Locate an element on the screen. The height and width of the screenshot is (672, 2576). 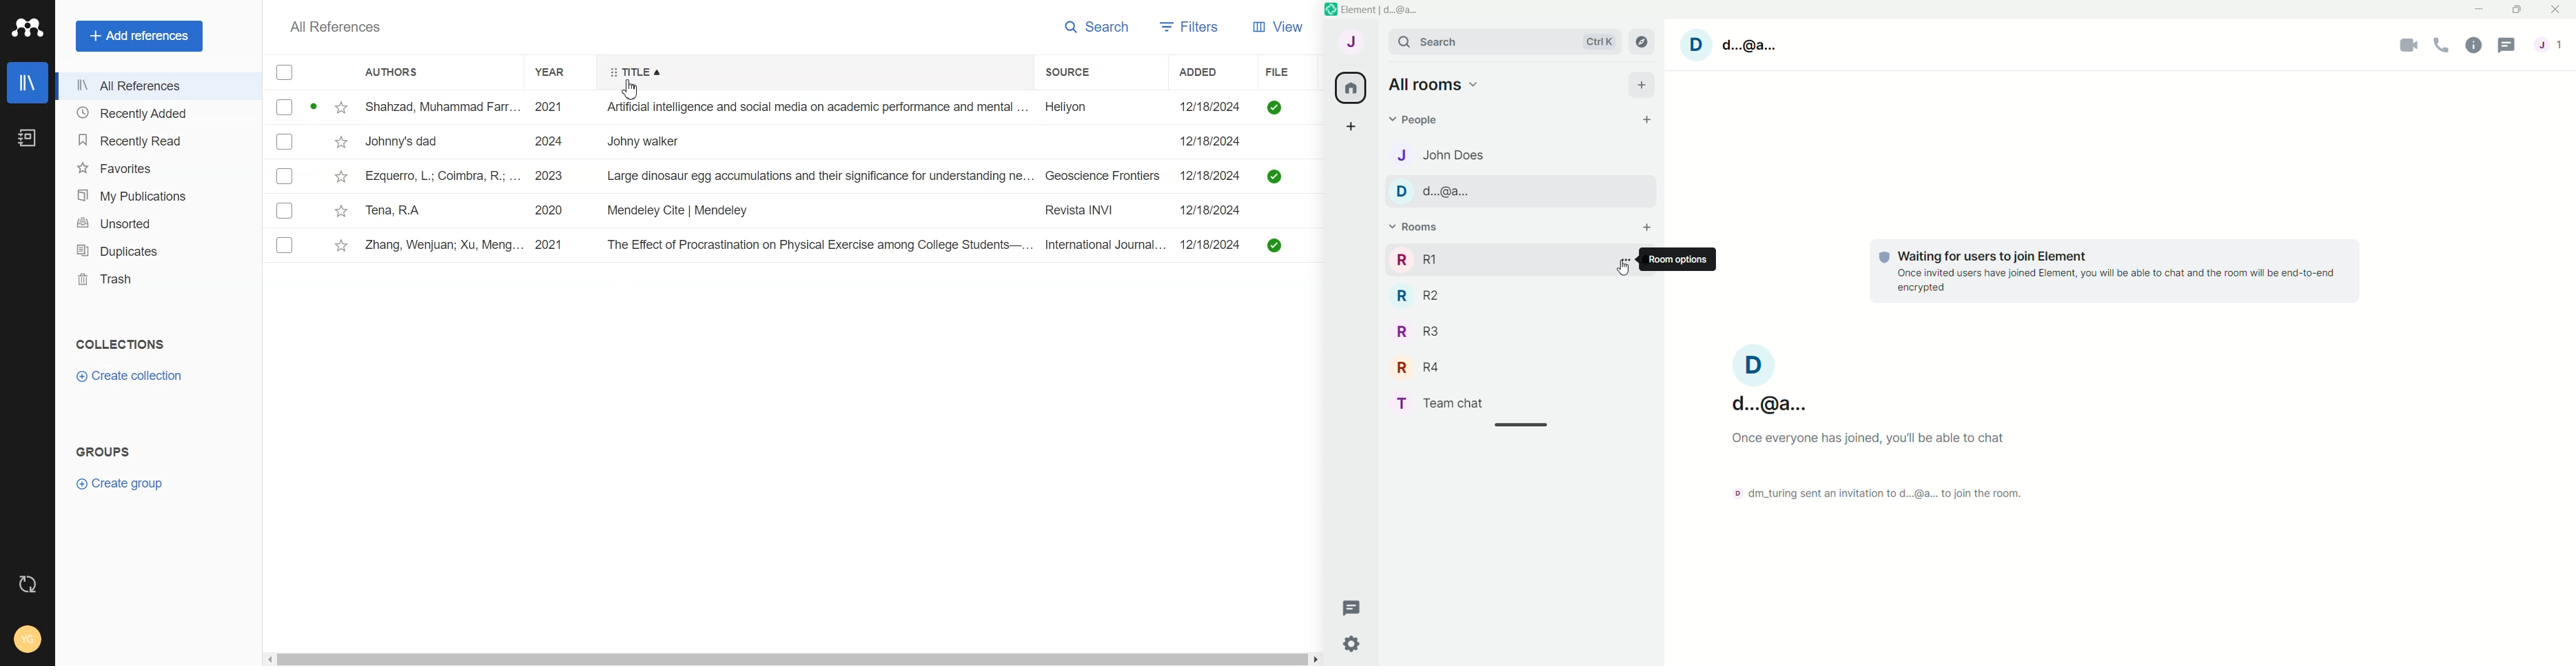
R R4 is located at coordinates (1434, 369).